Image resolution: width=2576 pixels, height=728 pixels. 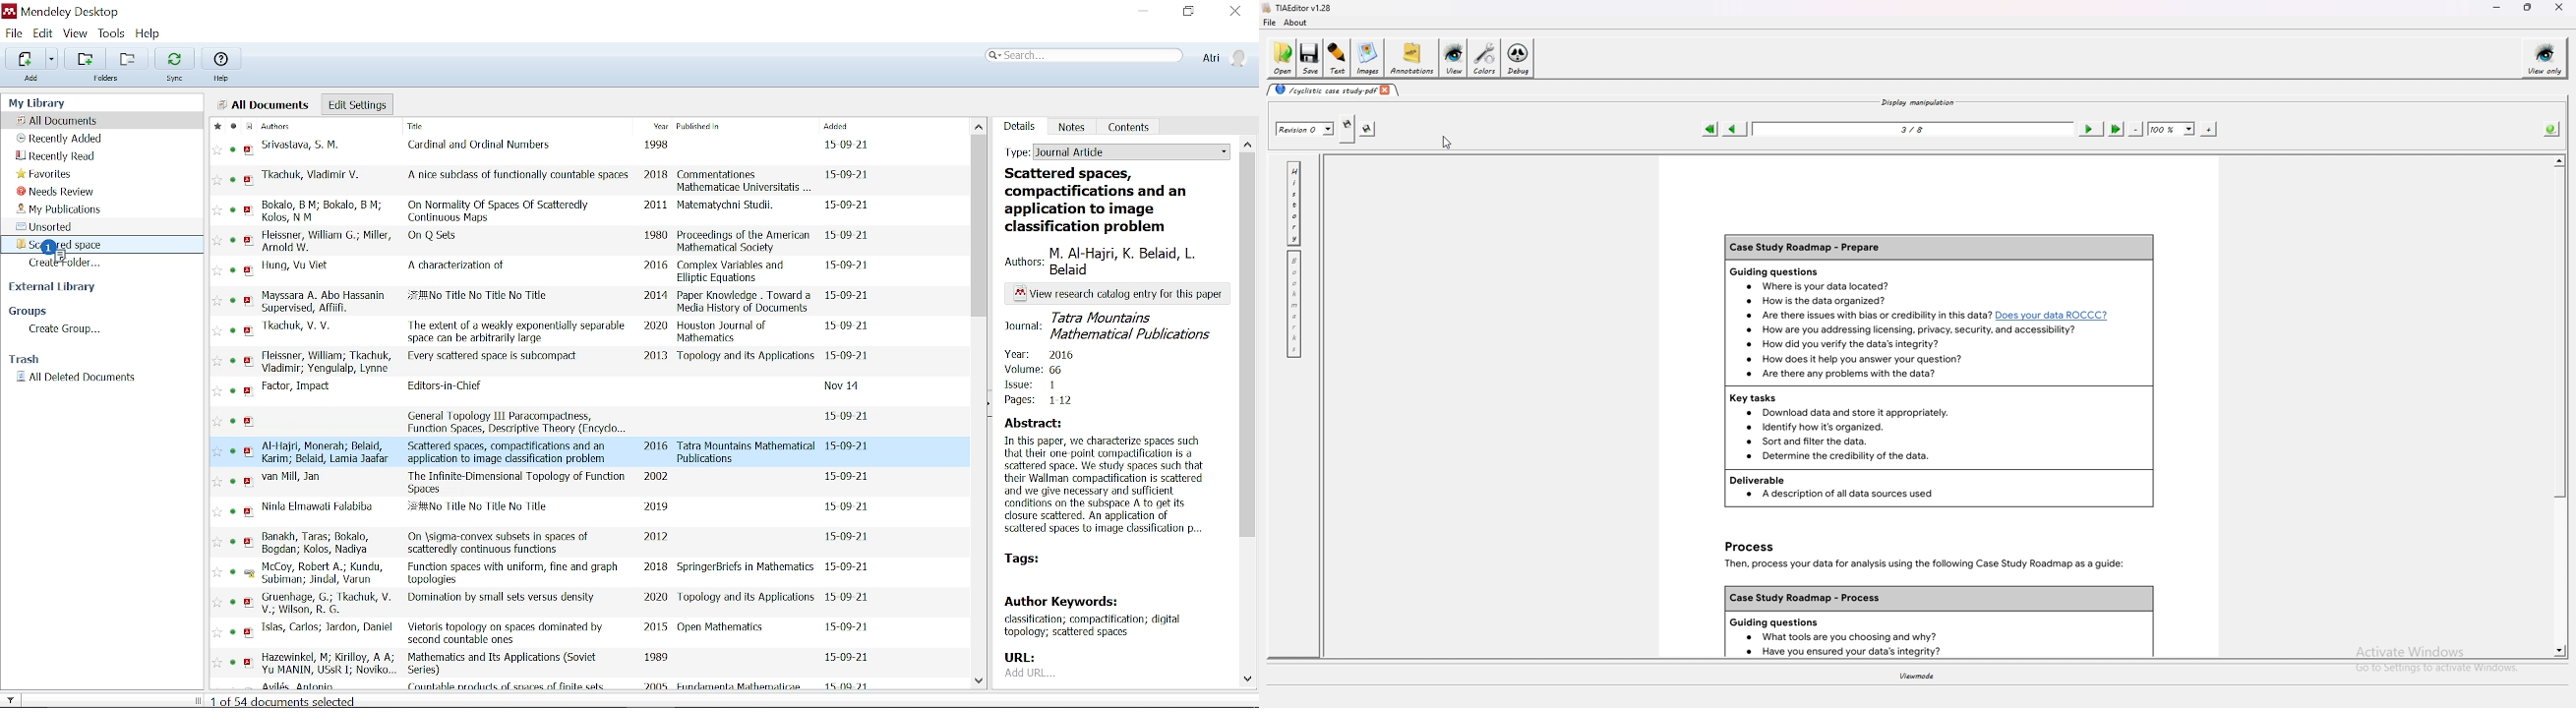 I want to click on Published in, so click(x=735, y=128).